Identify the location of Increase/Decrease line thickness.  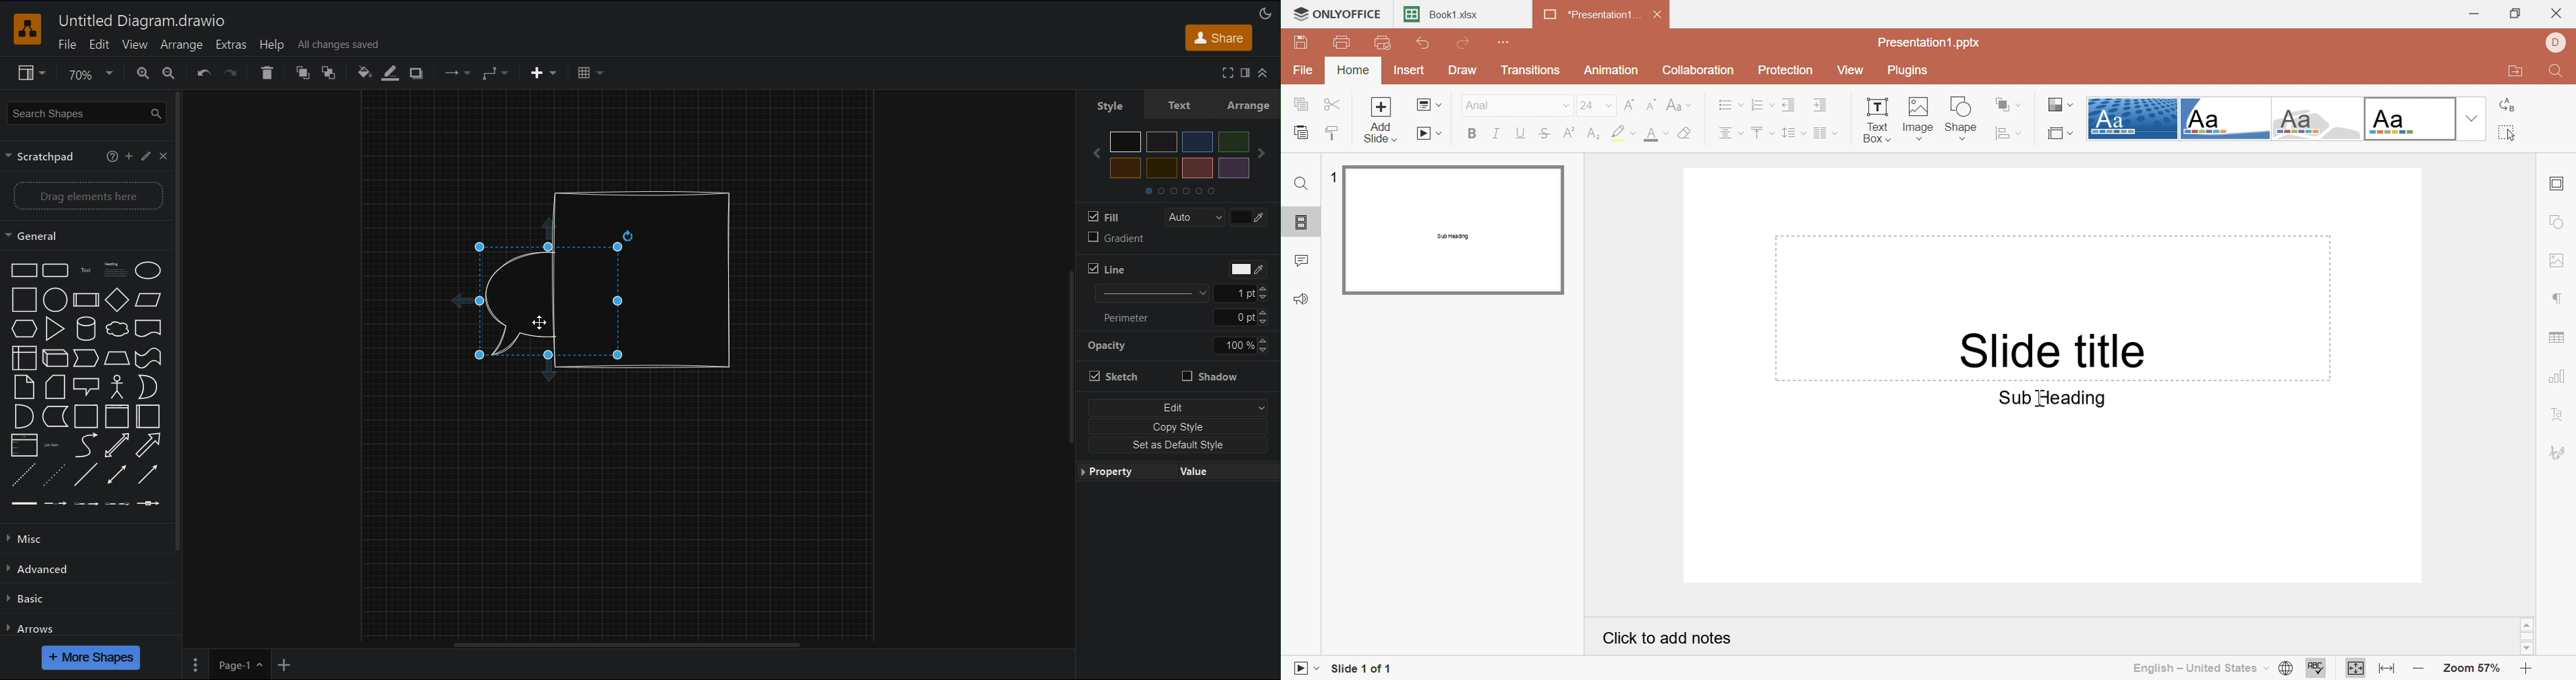
(1263, 317).